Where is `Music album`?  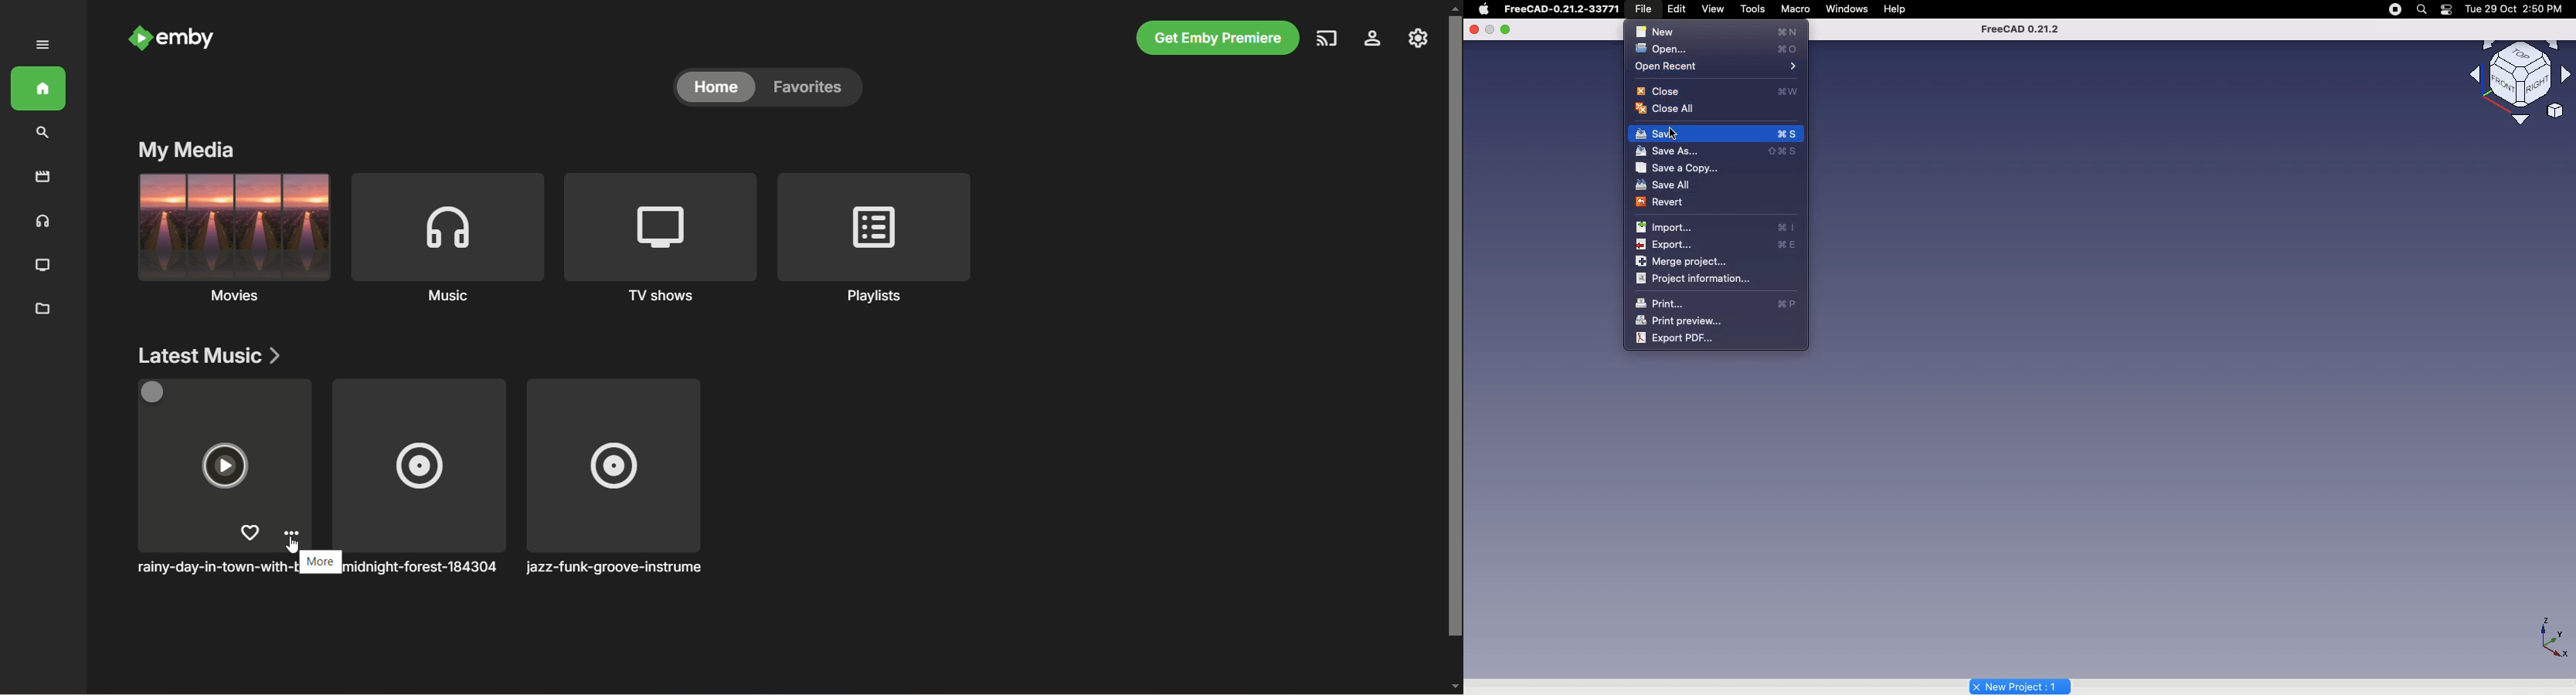
Music album is located at coordinates (182, 535).